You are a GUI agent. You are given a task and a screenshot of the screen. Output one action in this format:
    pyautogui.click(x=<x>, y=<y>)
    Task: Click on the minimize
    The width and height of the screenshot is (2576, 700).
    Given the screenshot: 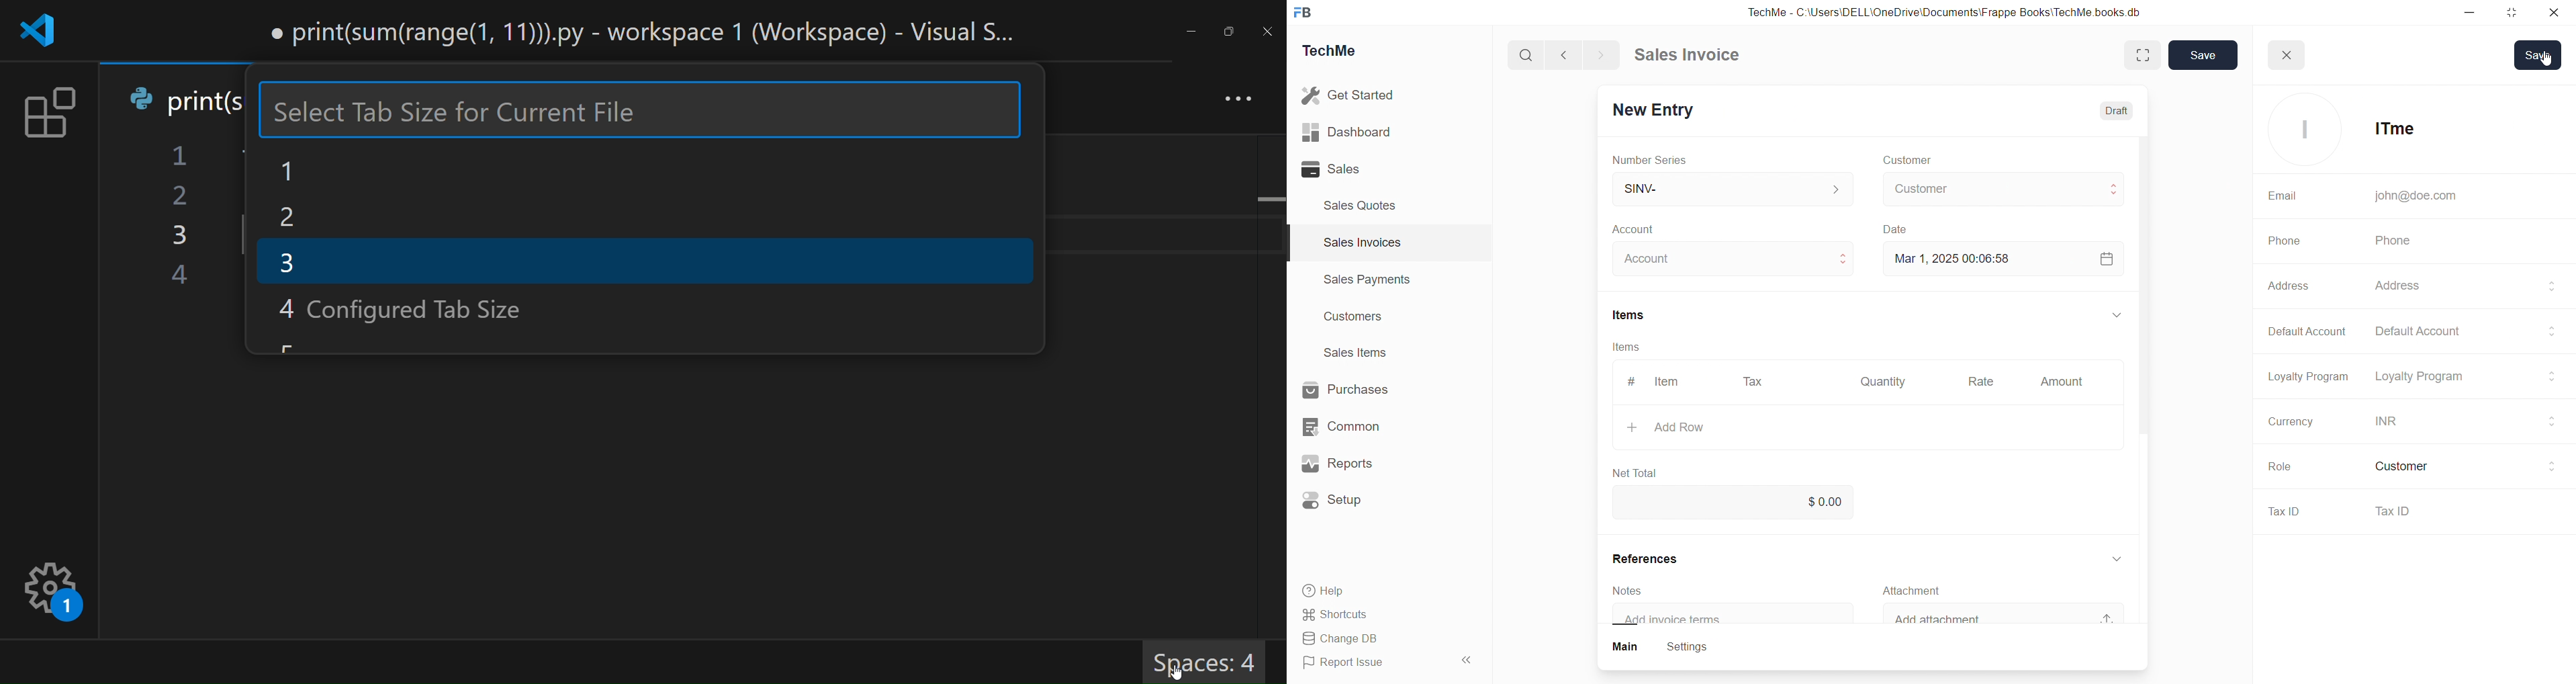 What is the action you would take?
    pyautogui.click(x=1190, y=32)
    